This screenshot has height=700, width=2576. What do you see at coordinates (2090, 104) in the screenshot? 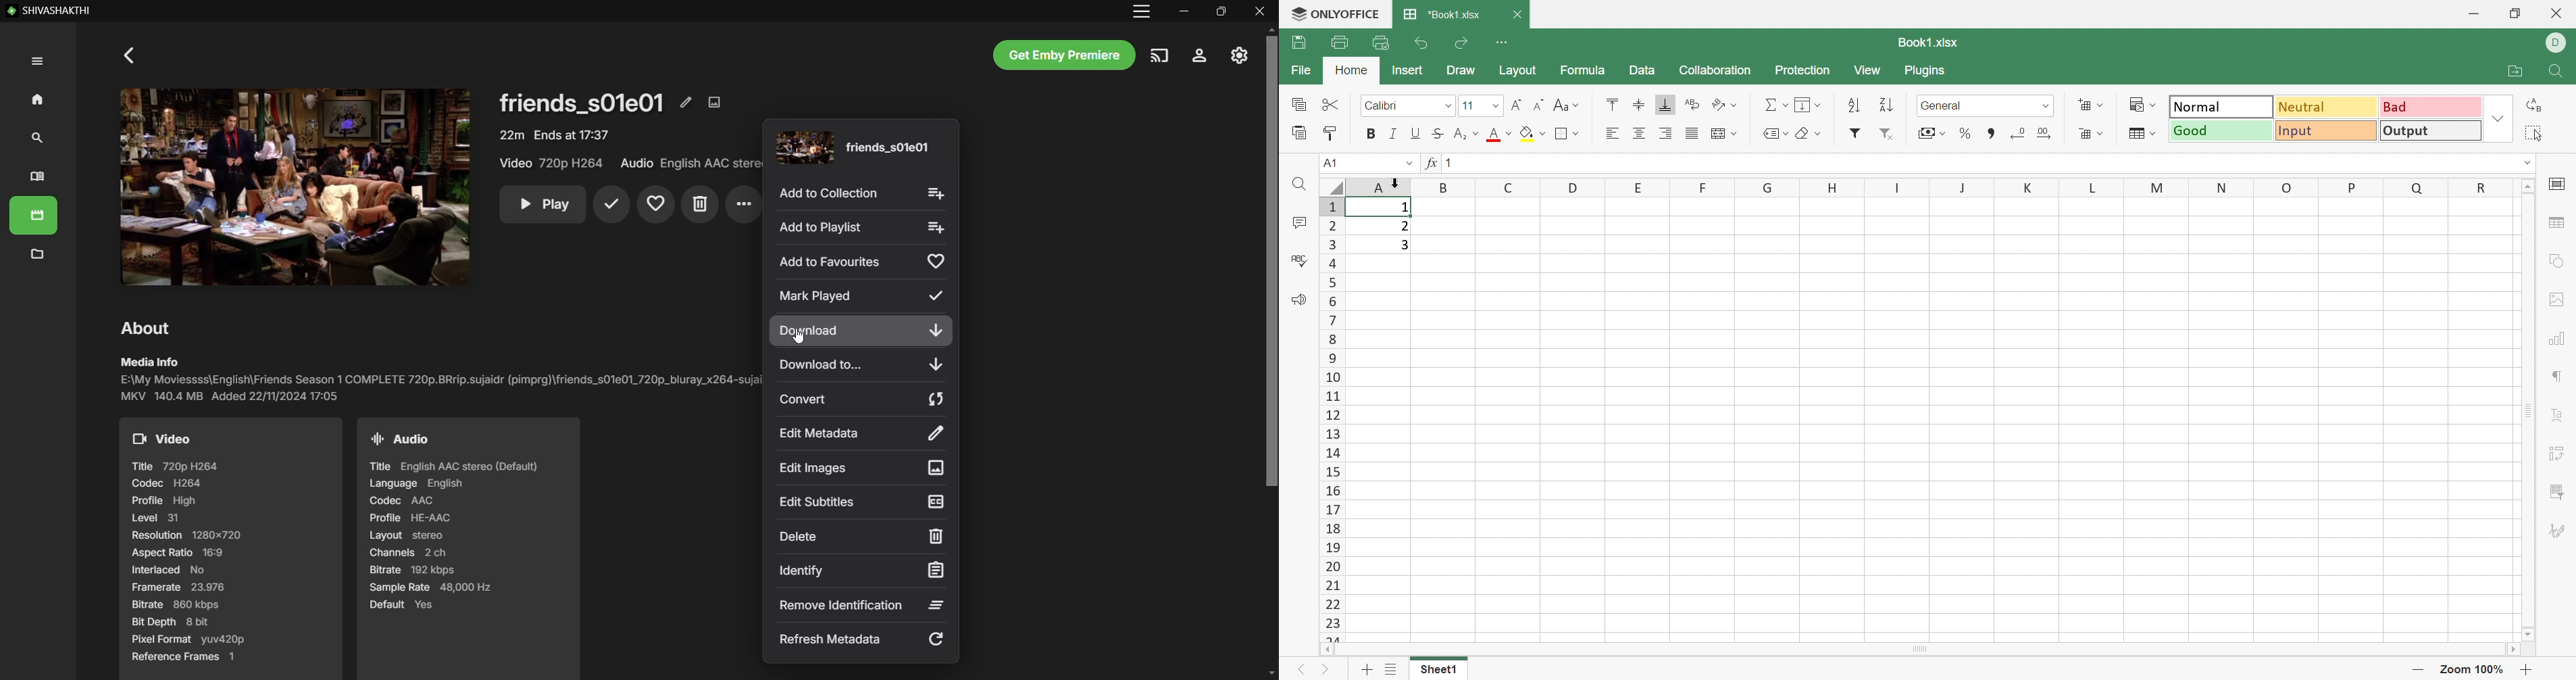
I see `Add cells` at bounding box center [2090, 104].